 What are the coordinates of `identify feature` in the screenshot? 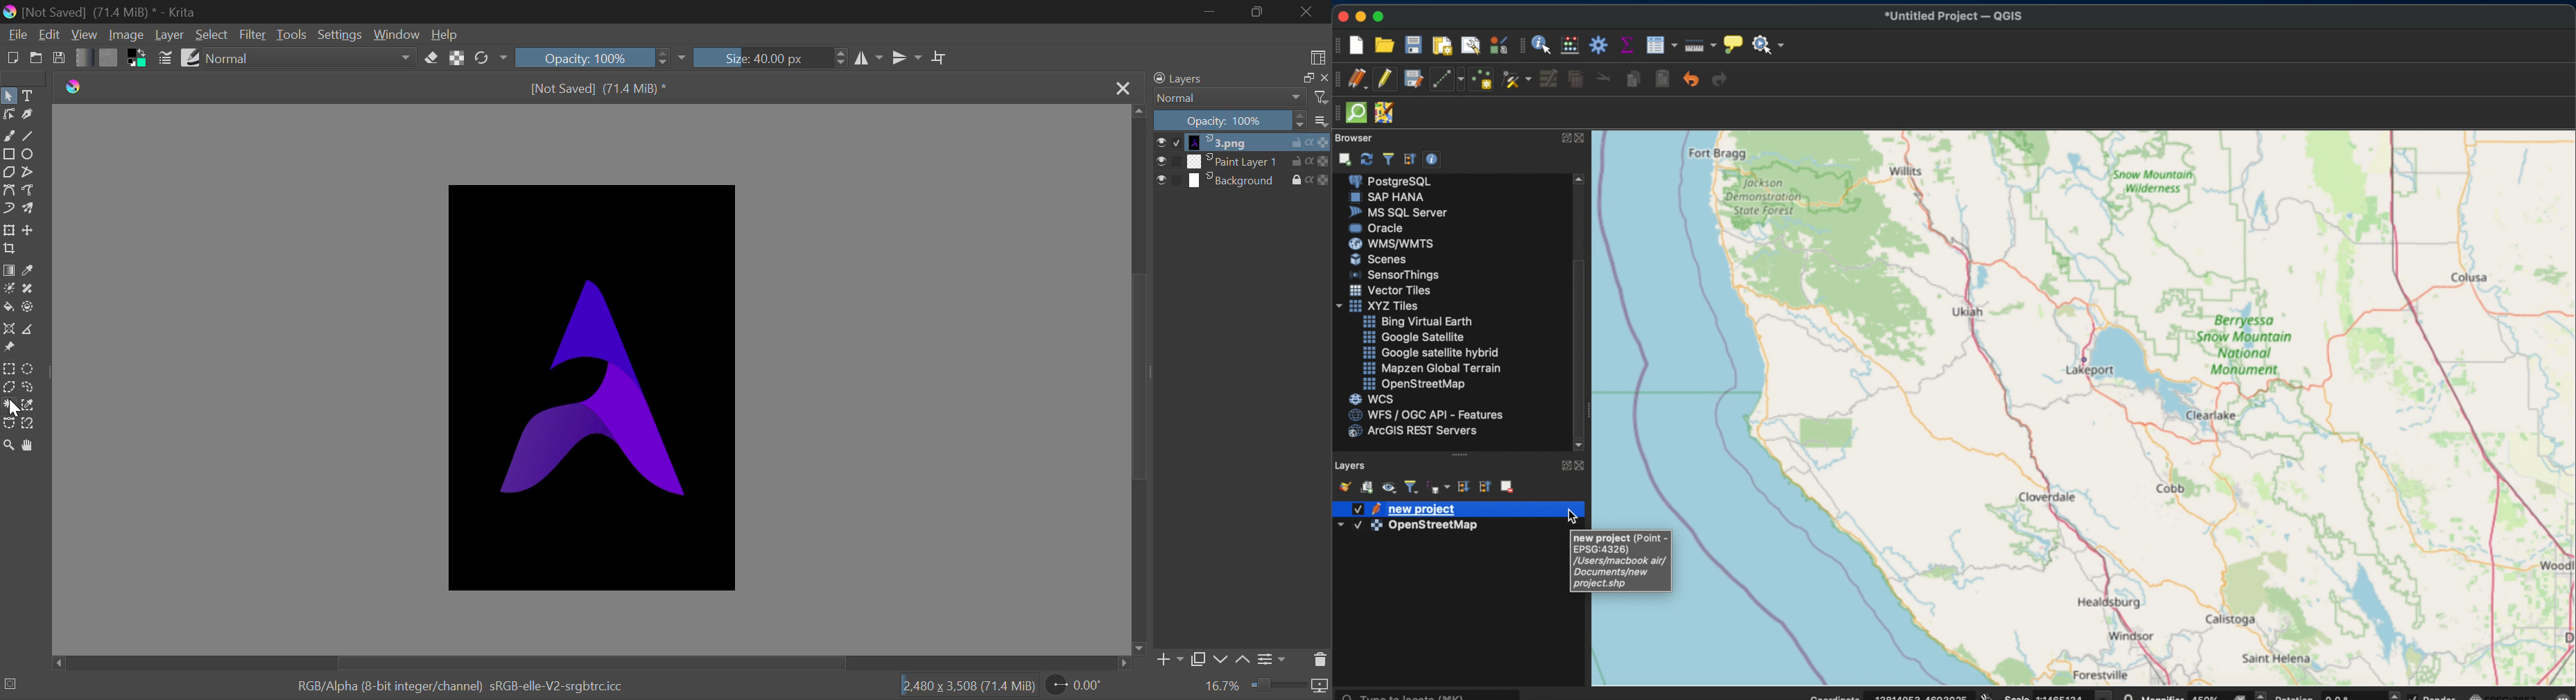 It's located at (1543, 45).